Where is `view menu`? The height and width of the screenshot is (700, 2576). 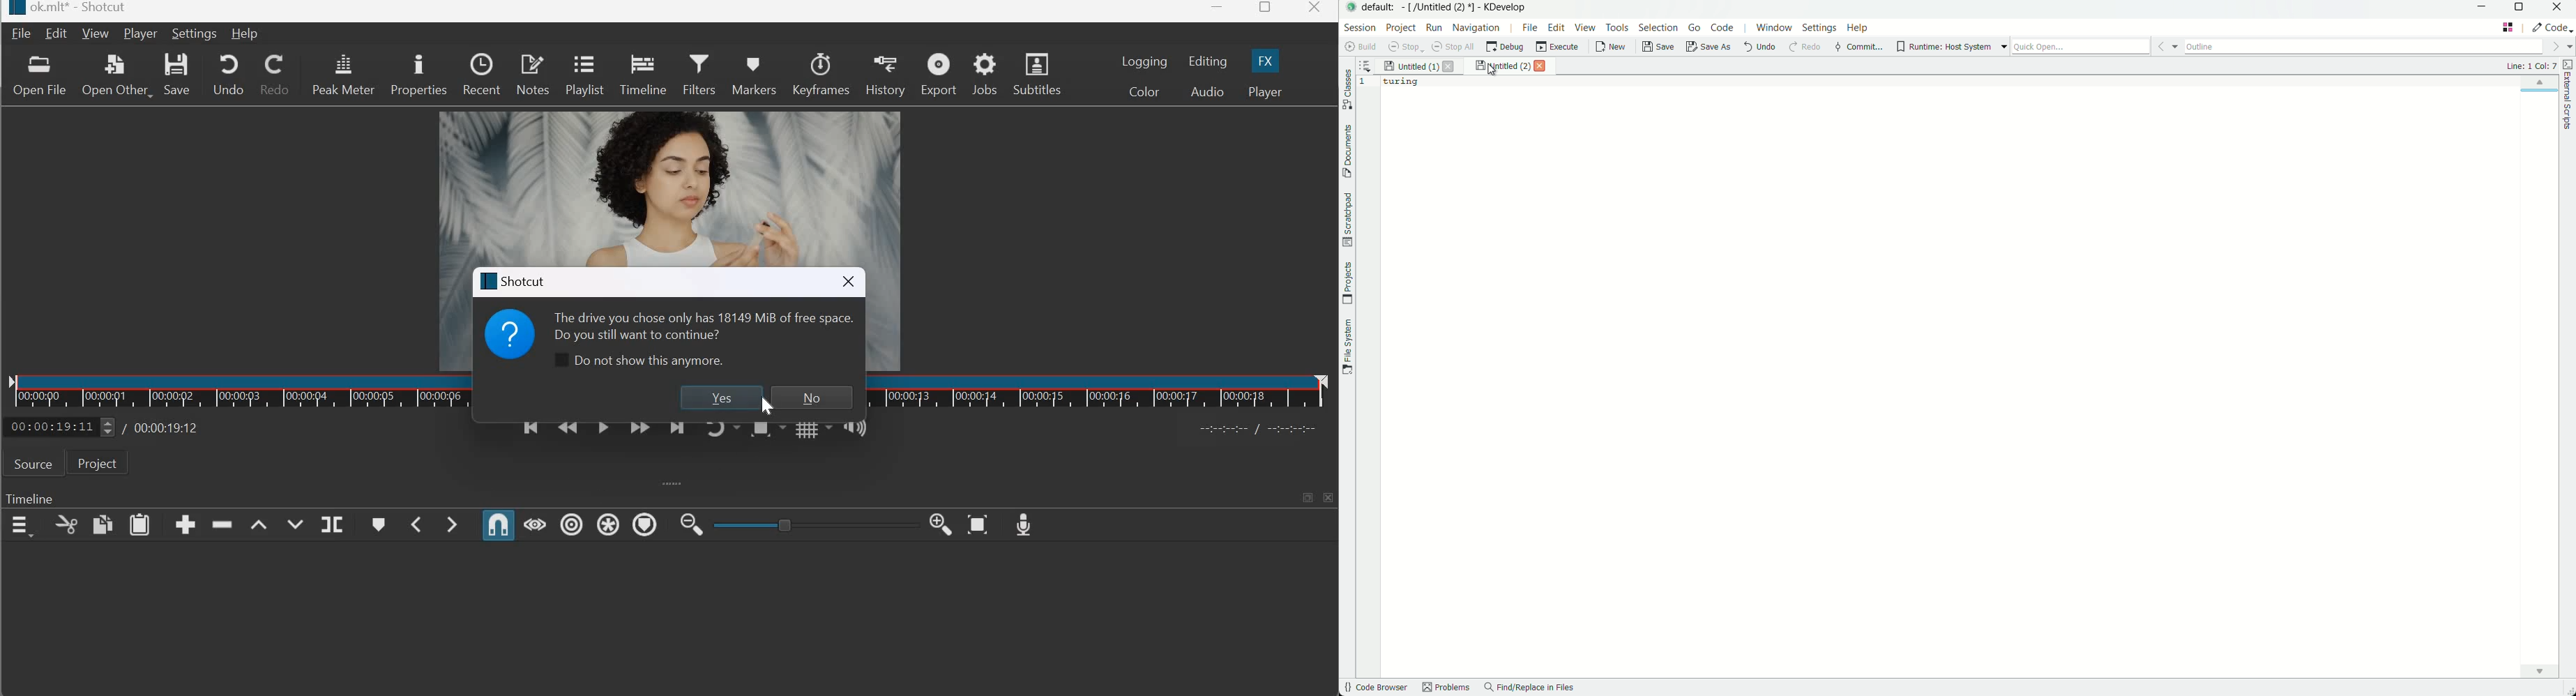
view menu is located at coordinates (1584, 28).